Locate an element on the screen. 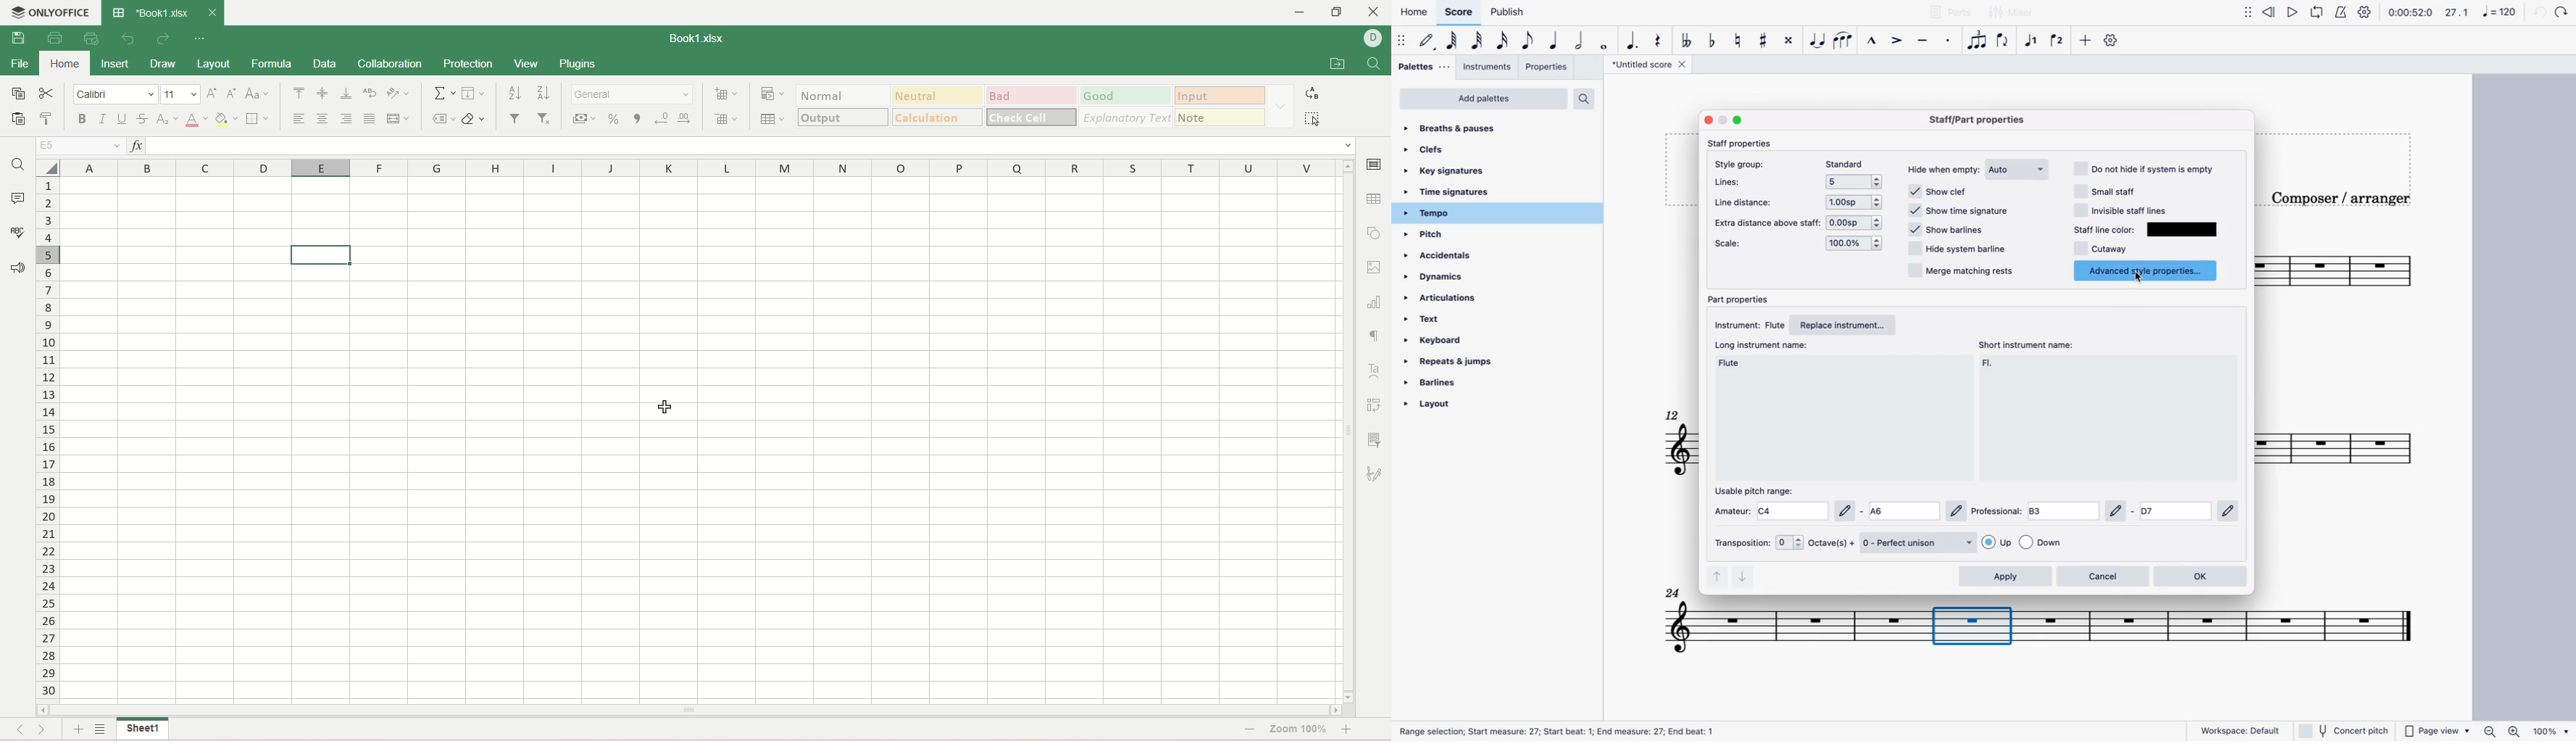  32nd note is located at coordinates (1478, 42).